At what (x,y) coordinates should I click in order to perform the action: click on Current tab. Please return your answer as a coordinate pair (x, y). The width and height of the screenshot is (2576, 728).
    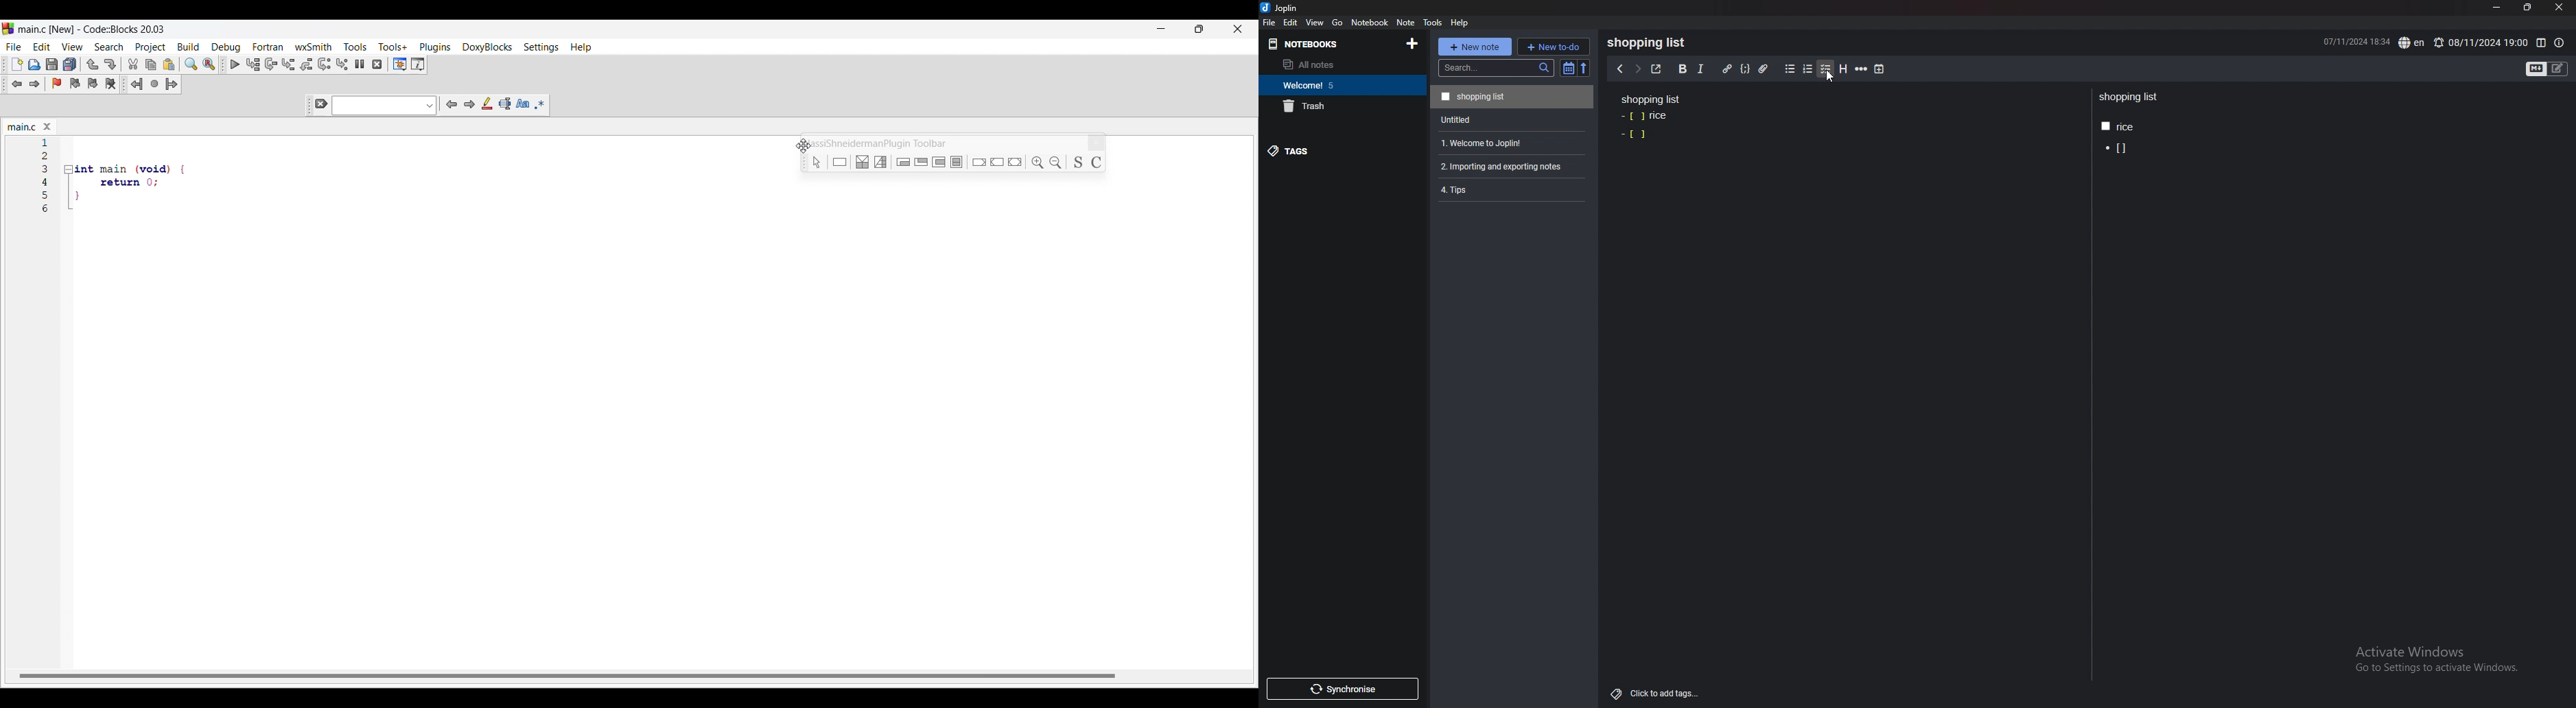
    Looking at the image, I should click on (22, 127).